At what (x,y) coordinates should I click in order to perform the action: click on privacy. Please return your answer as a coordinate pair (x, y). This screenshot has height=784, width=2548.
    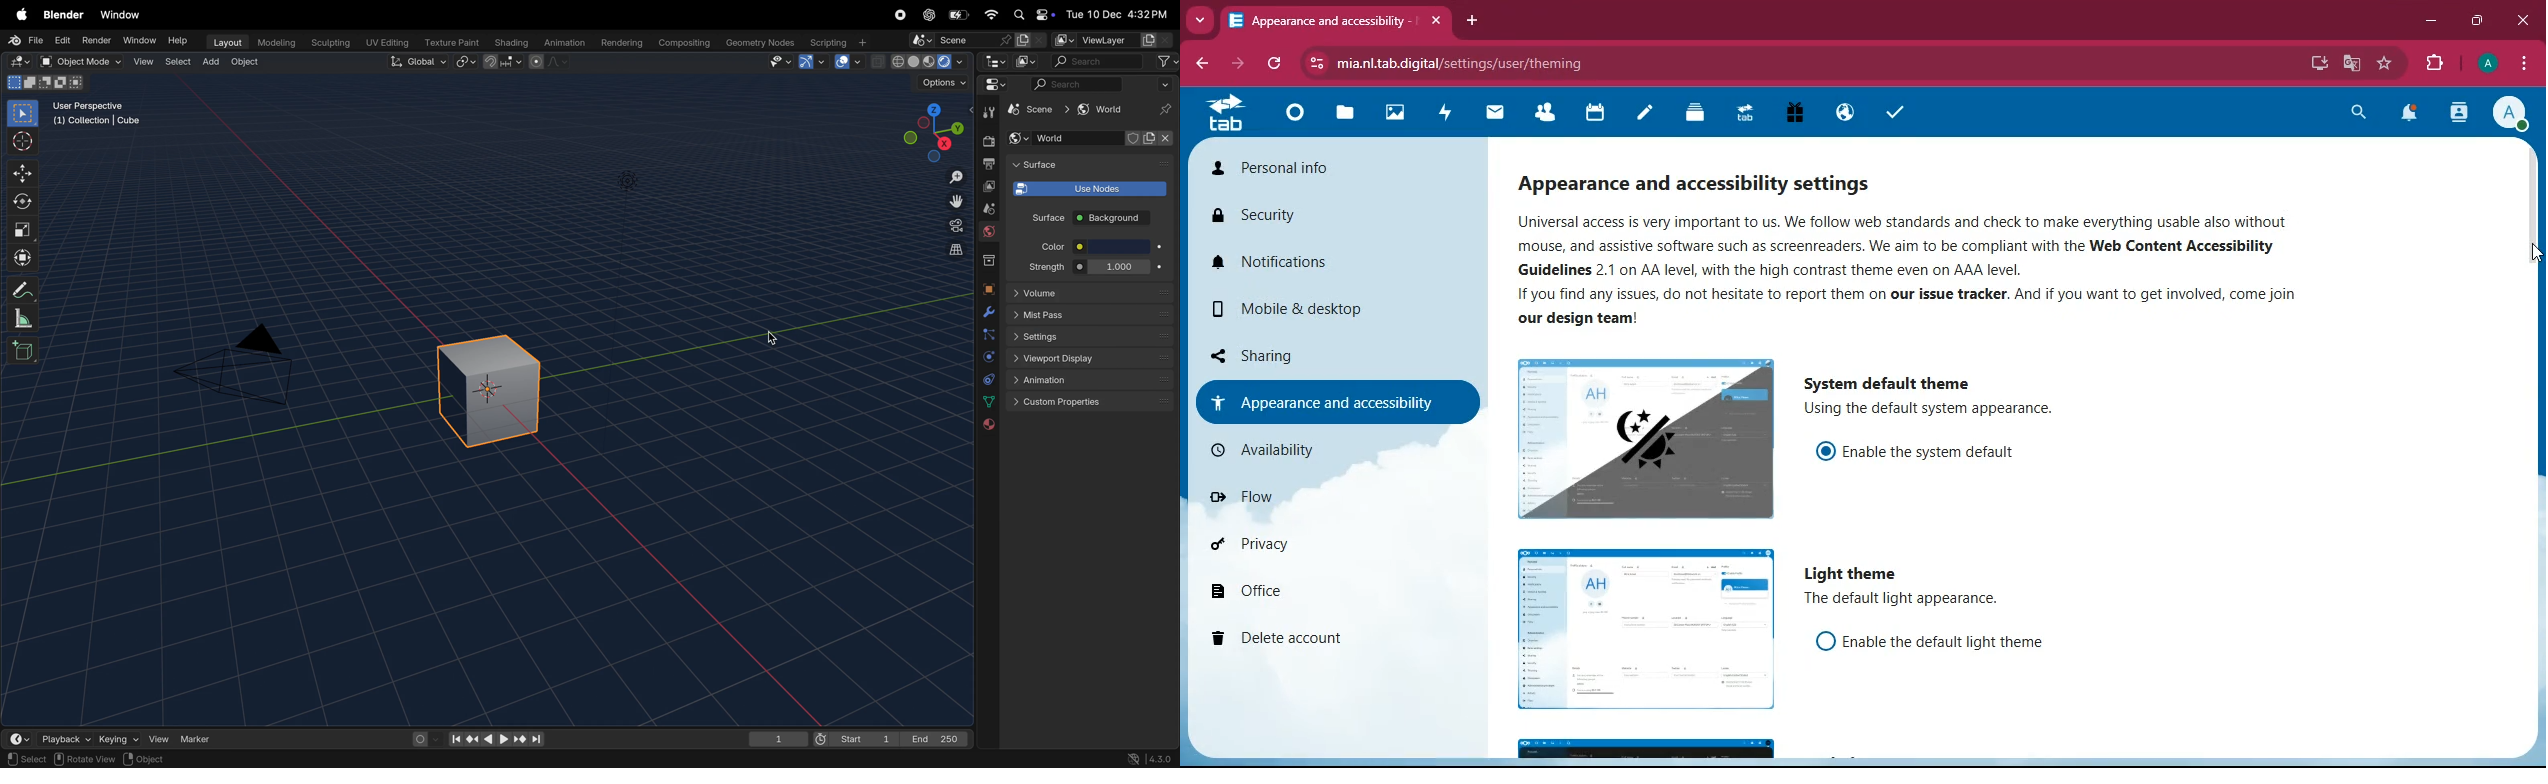
    Looking at the image, I should click on (1290, 543).